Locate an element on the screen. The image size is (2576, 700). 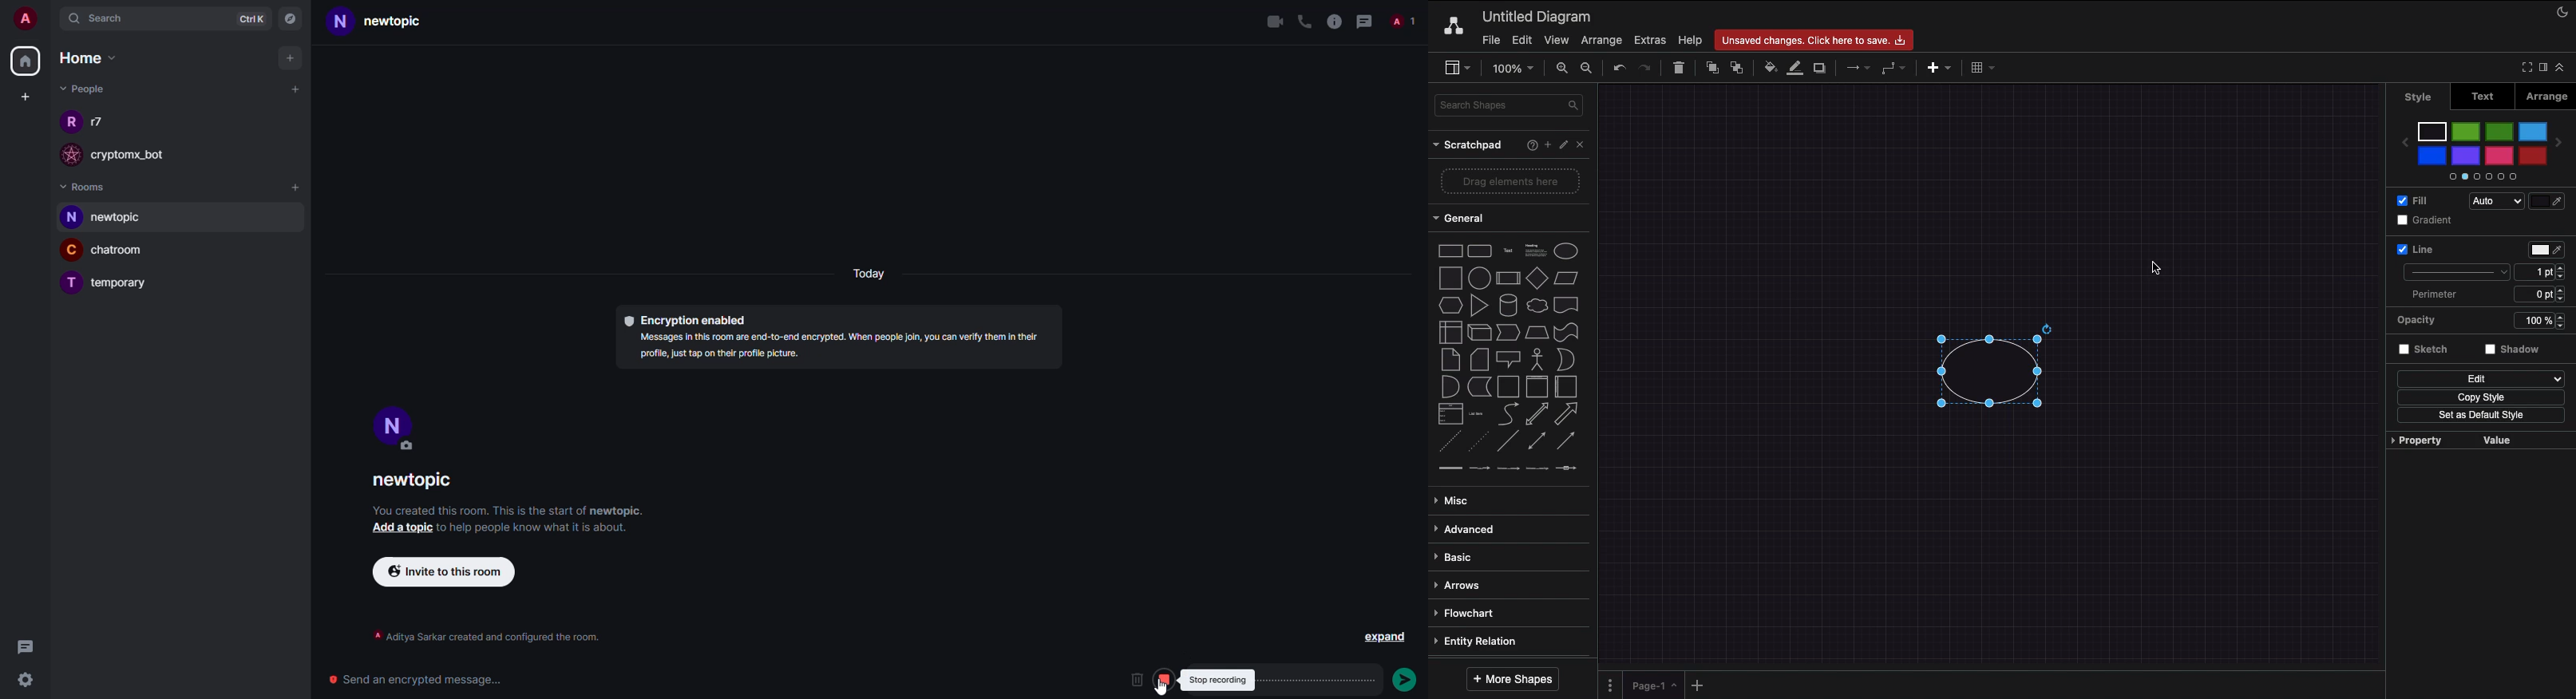
info is located at coordinates (843, 349).